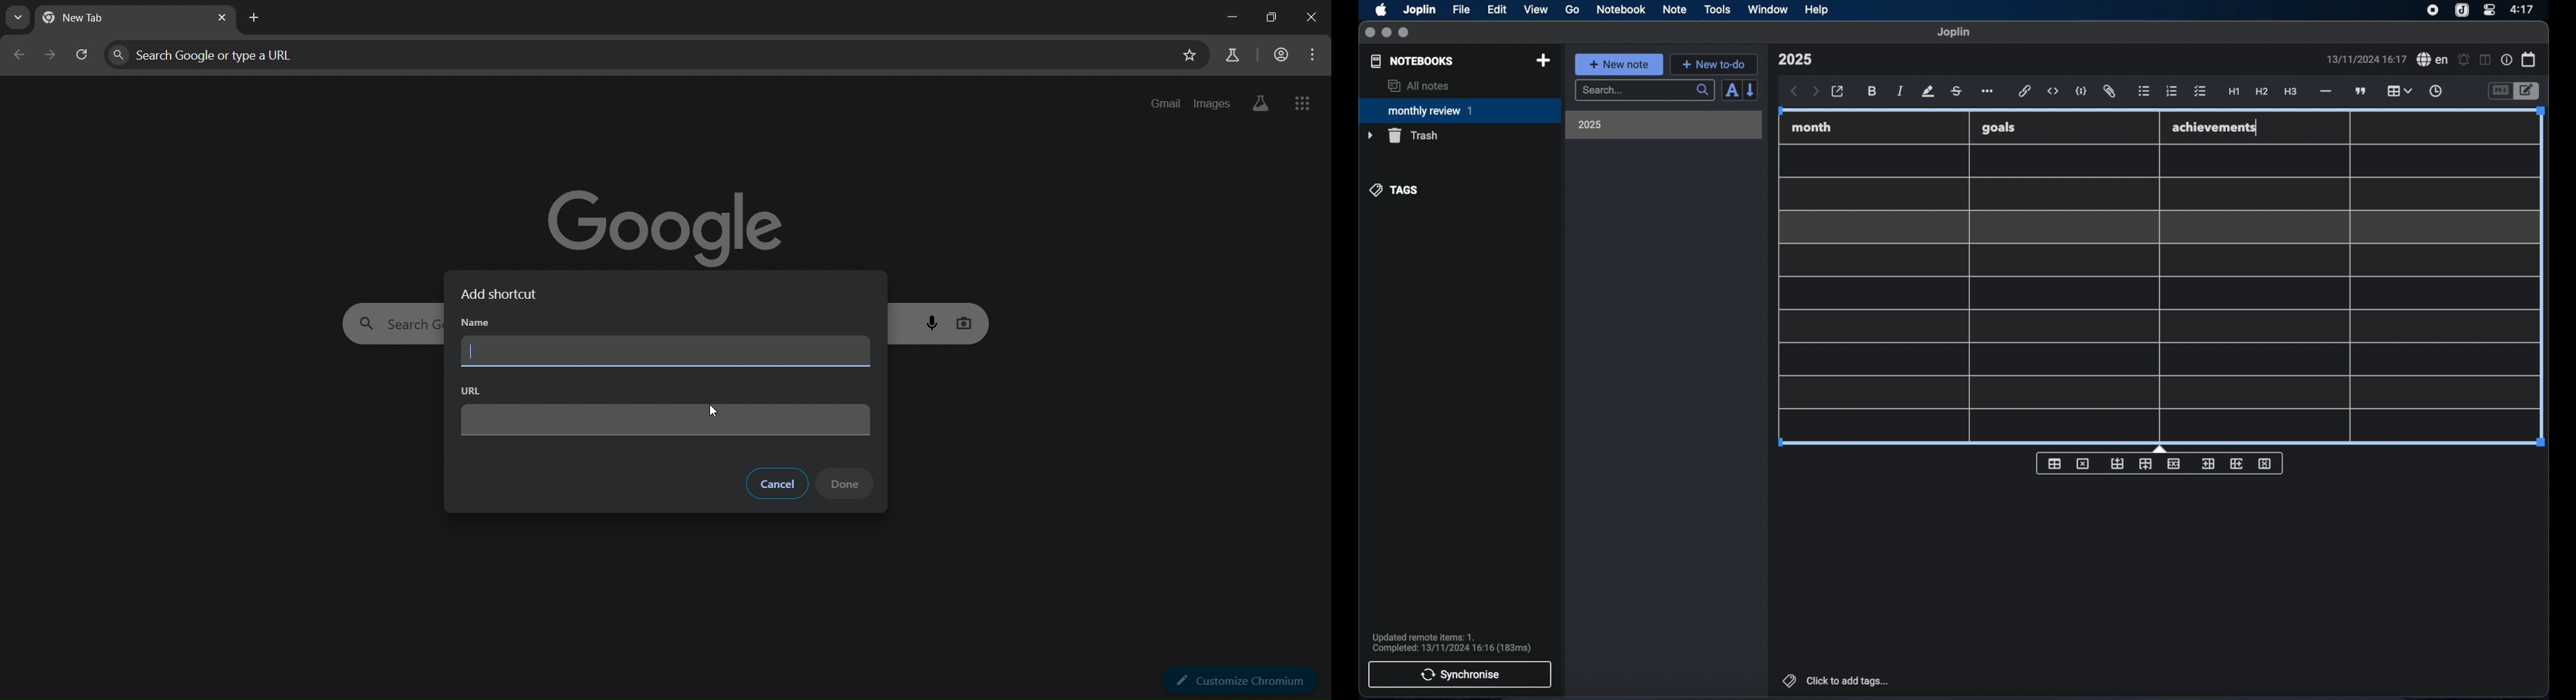  What do you see at coordinates (1460, 674) in the screenshot?
I see `synchronise` at bounding box center [1460, 674].